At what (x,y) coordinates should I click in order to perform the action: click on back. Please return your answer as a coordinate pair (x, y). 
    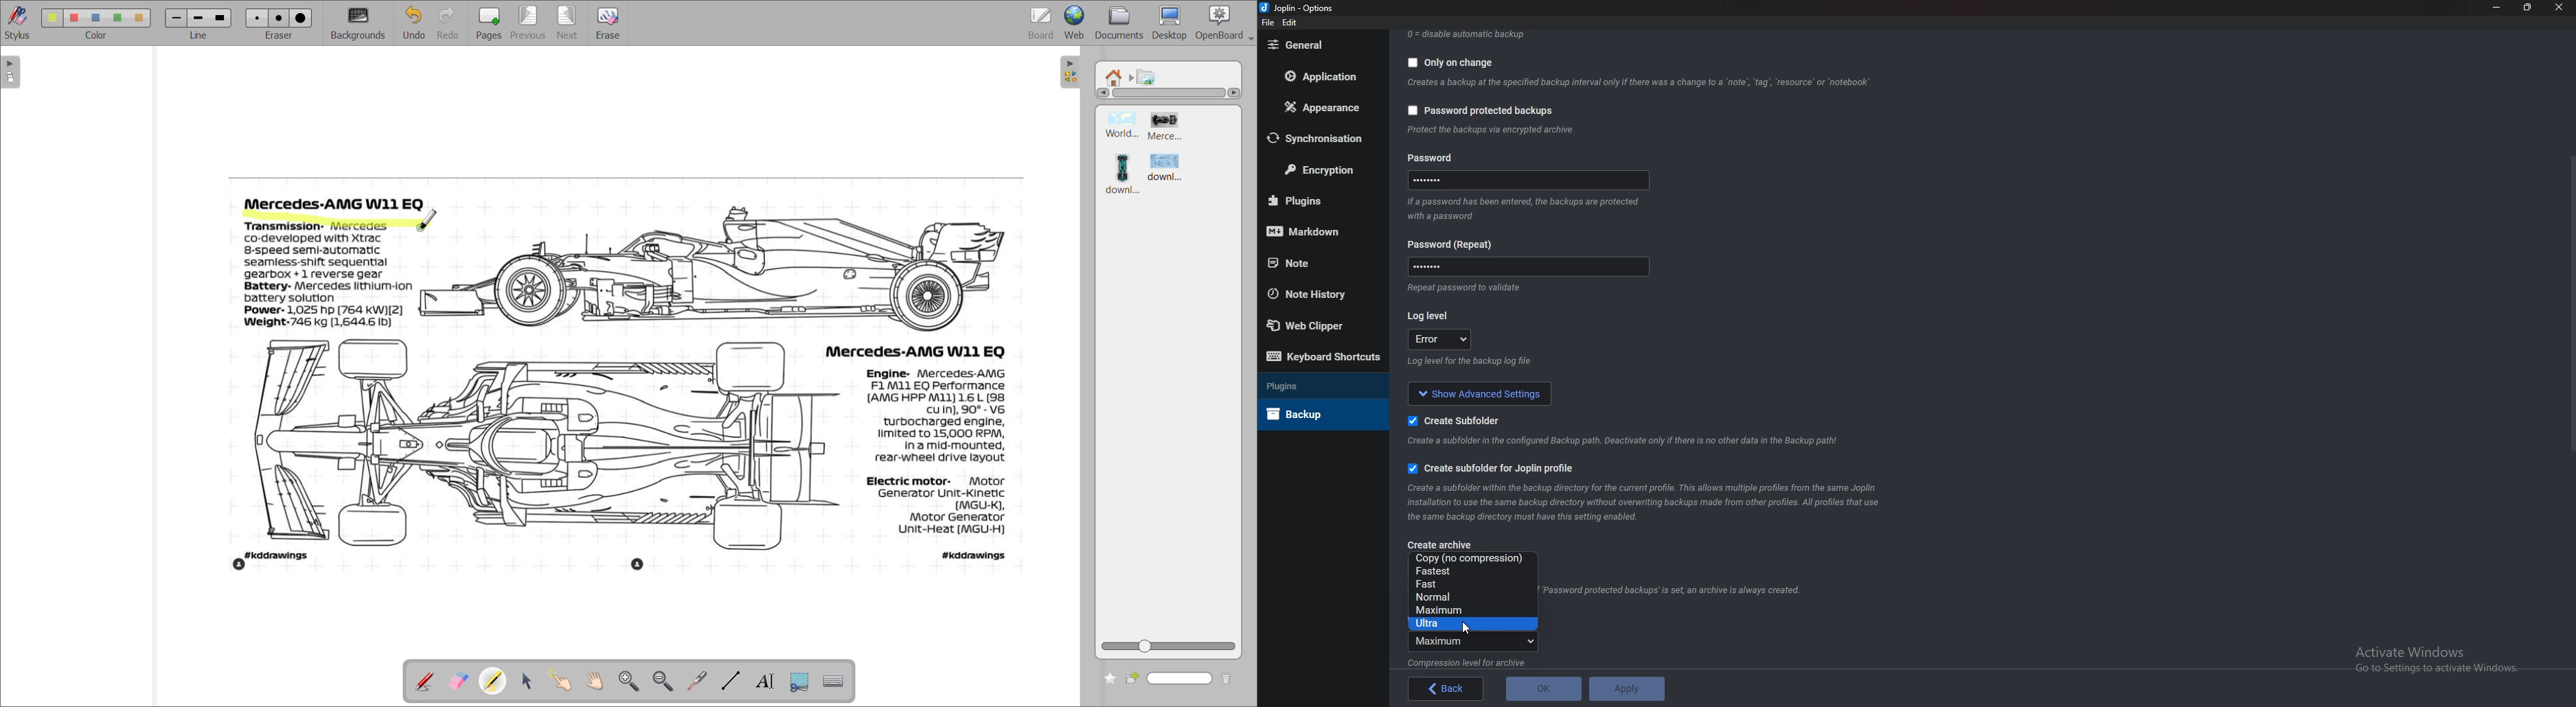
    Looking at the image, I should click on (1446, 689).